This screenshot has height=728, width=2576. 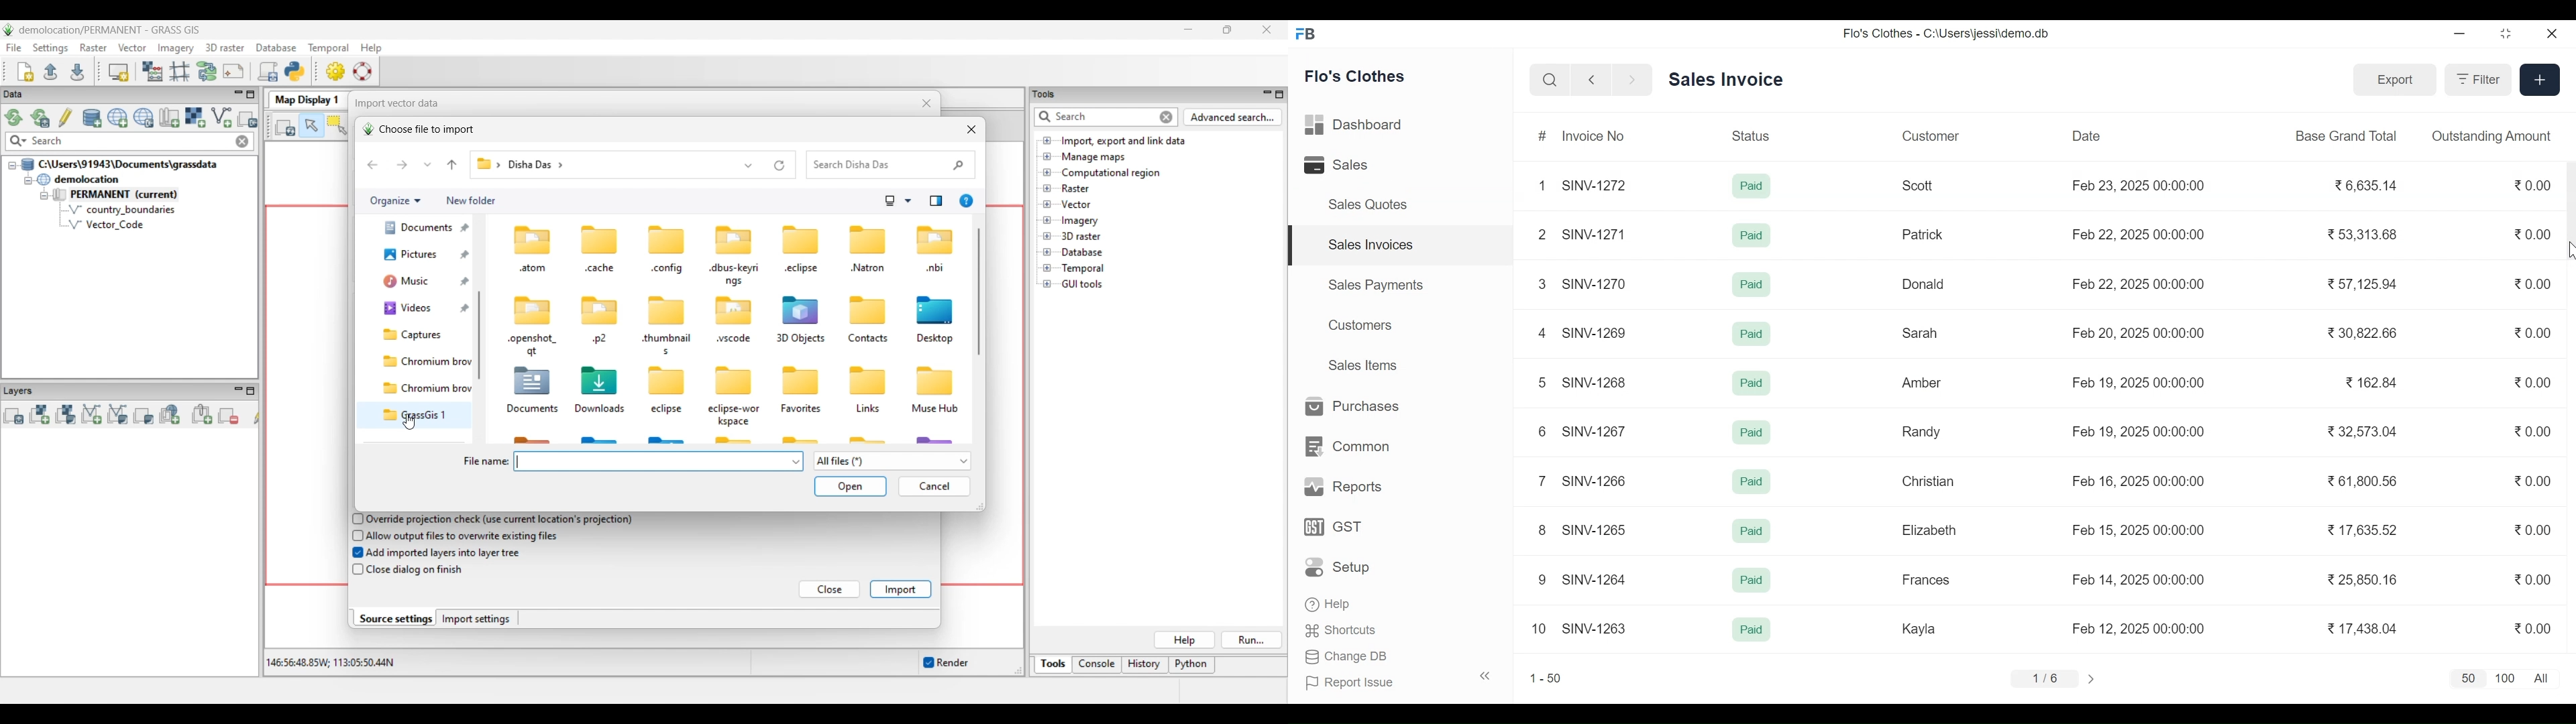 I want to click on Sales Invoice, so click(x=1725, y=80).